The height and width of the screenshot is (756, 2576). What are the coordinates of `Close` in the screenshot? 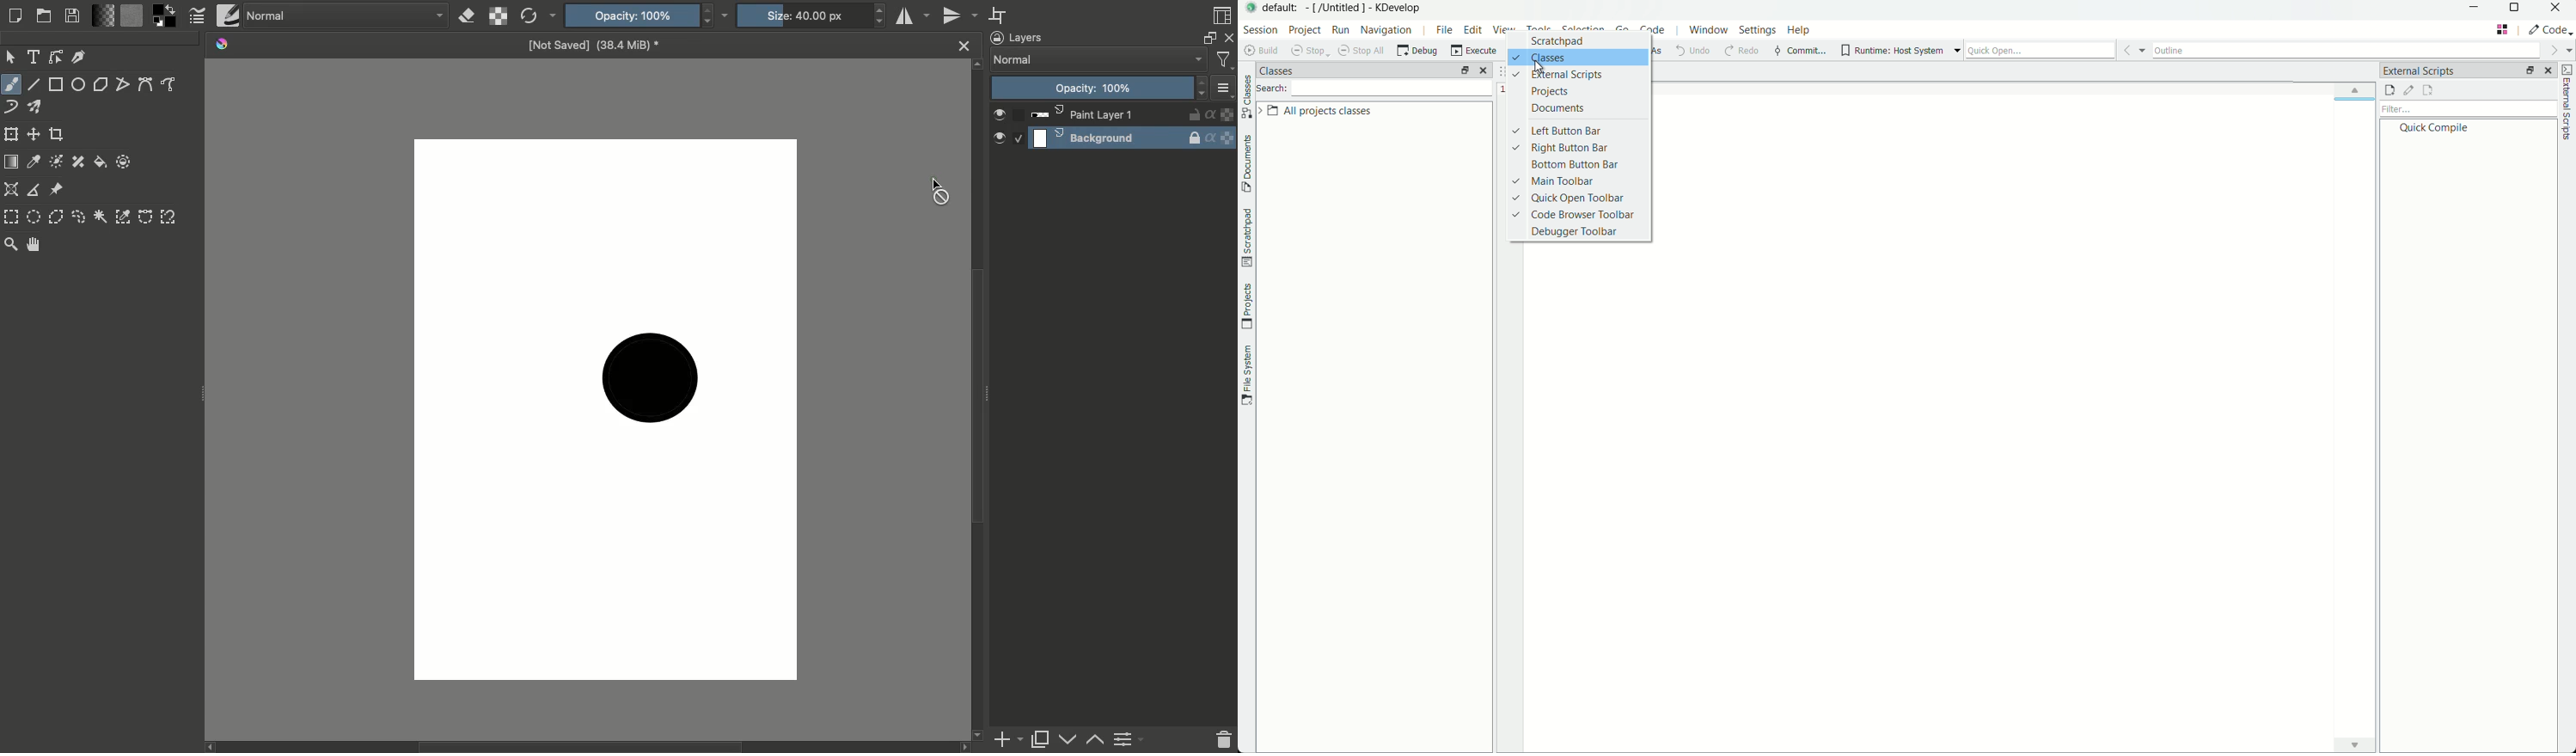 It's located at (1229, 41).